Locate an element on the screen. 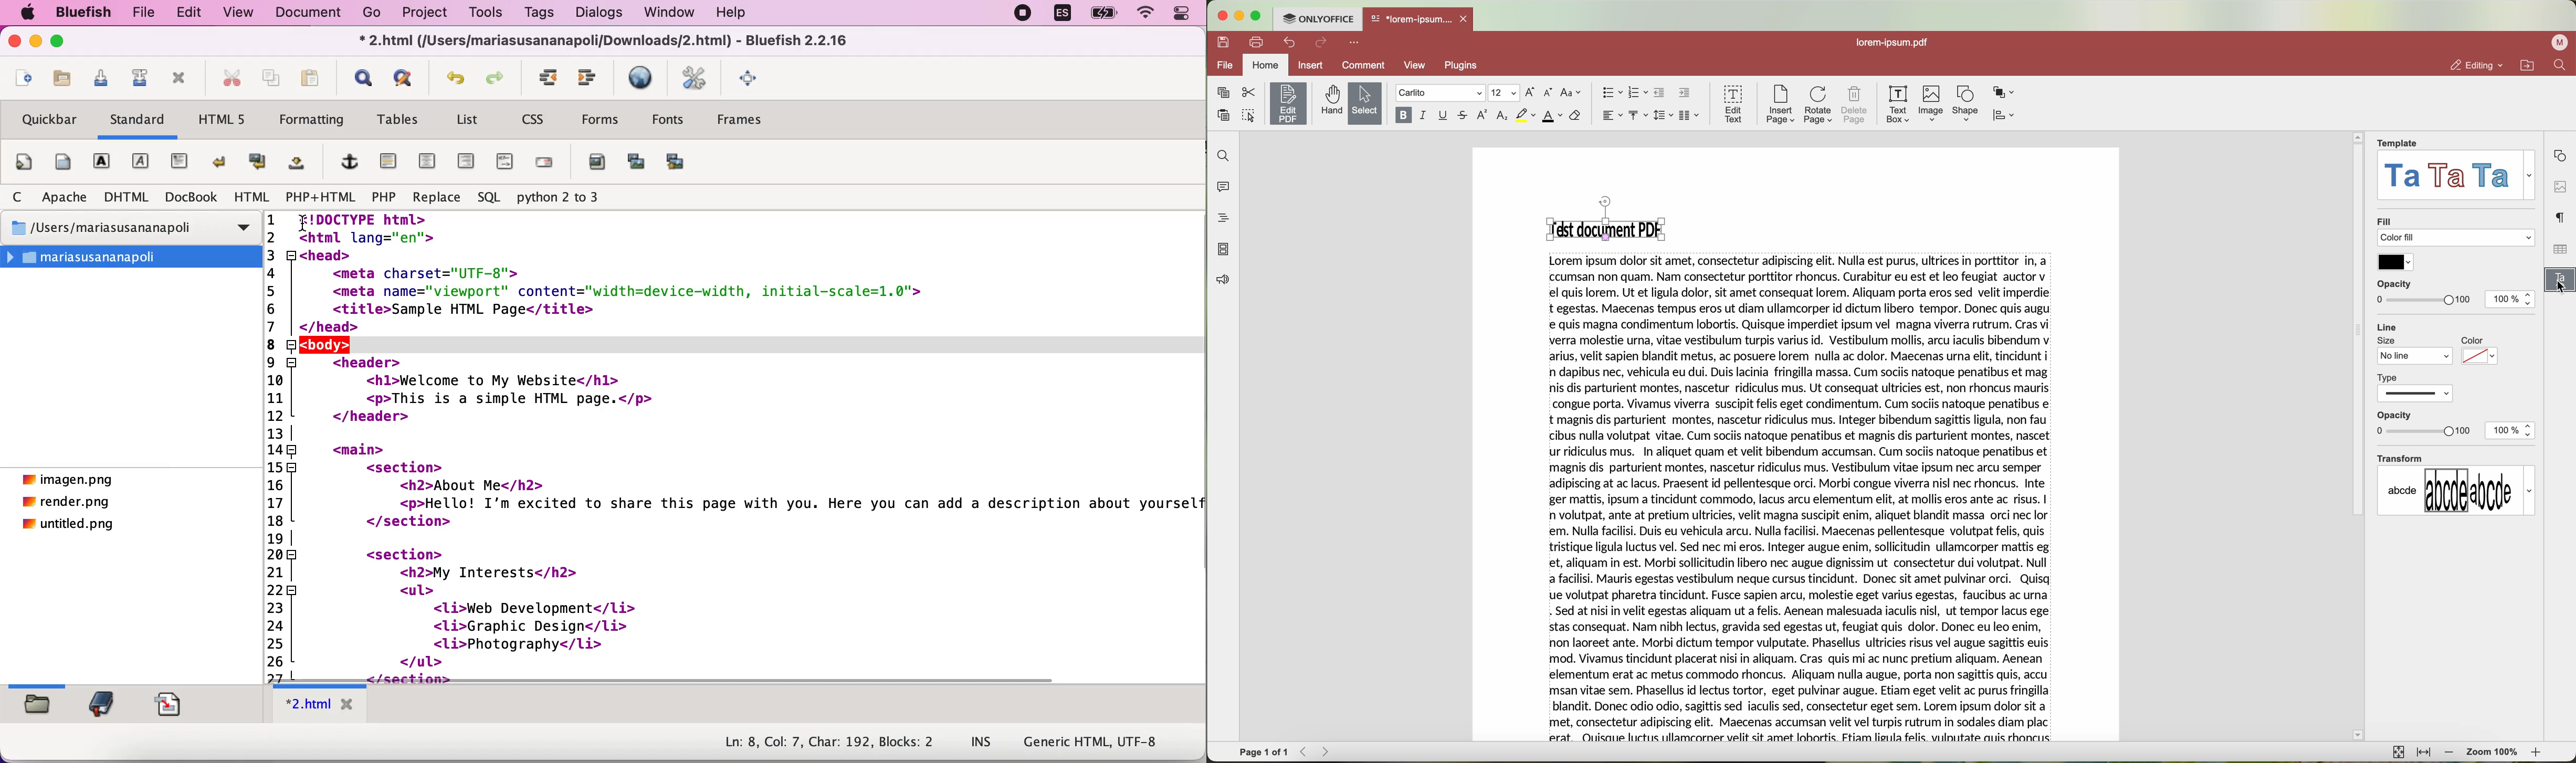 Image resolution: width=2576 pixels, height=784 pixels. transform is located at coordinates (2400, 458).